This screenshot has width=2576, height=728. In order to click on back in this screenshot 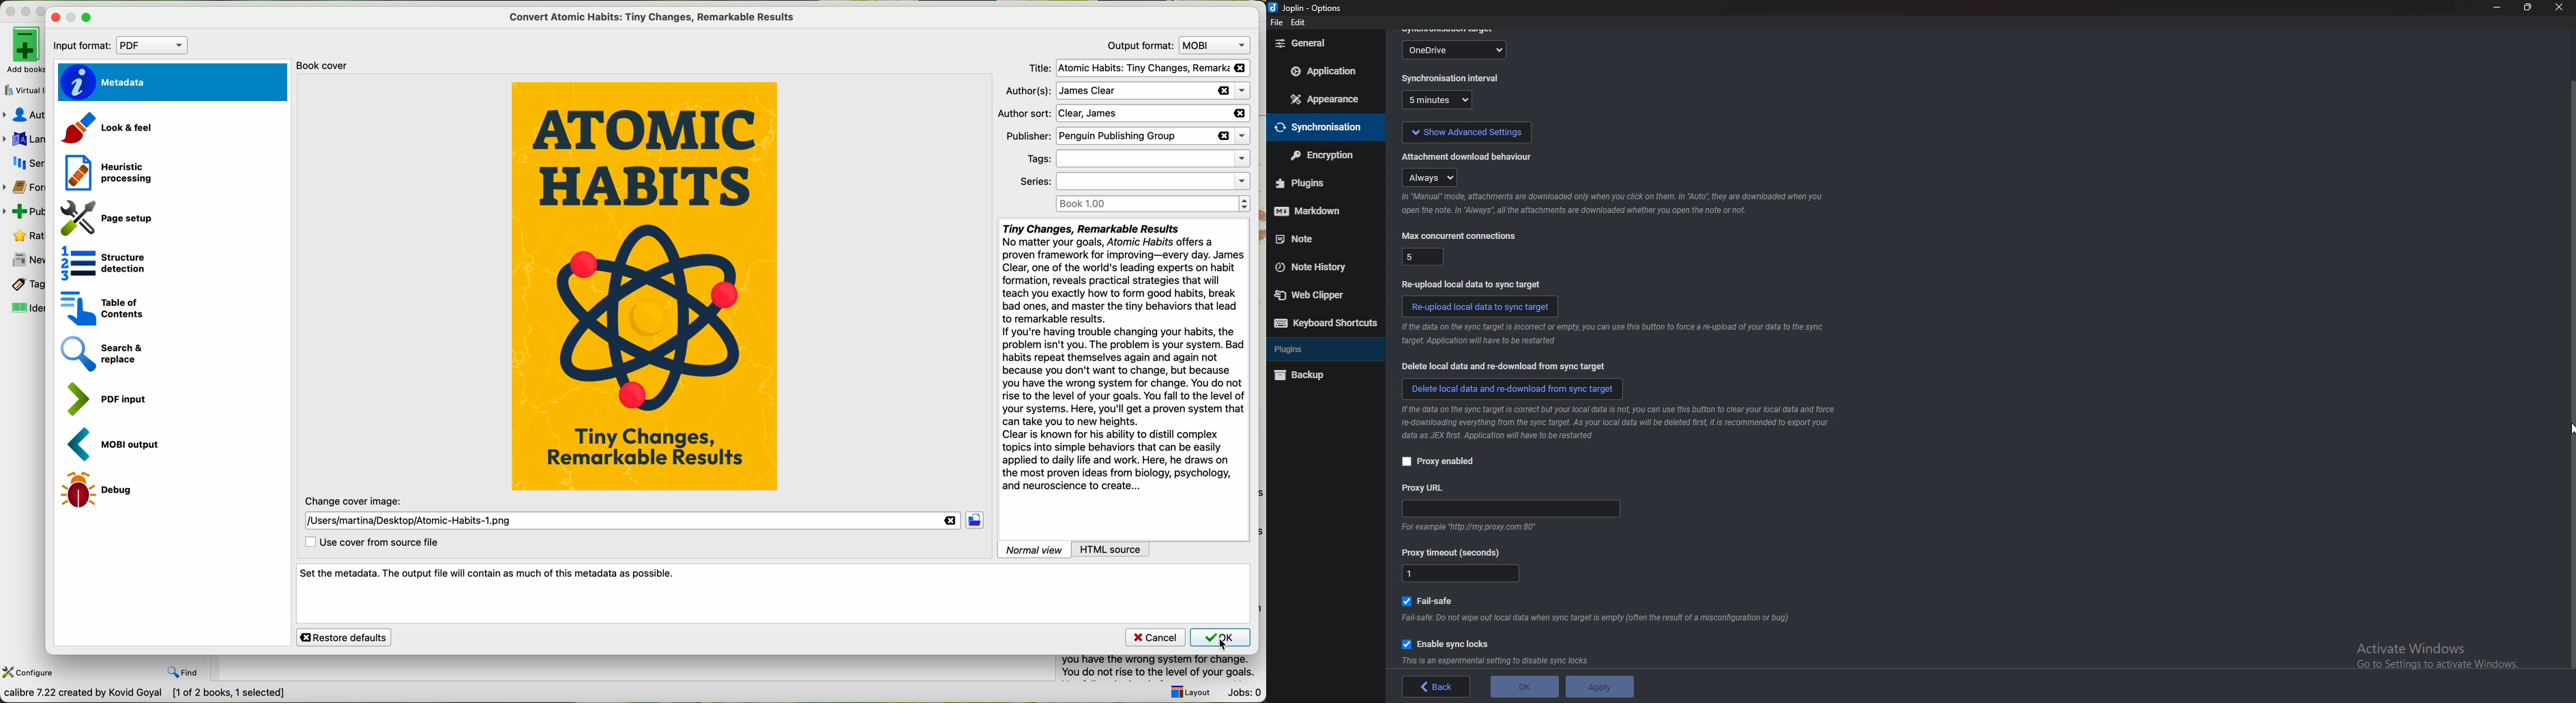, I will do `click(1439, 687)`.